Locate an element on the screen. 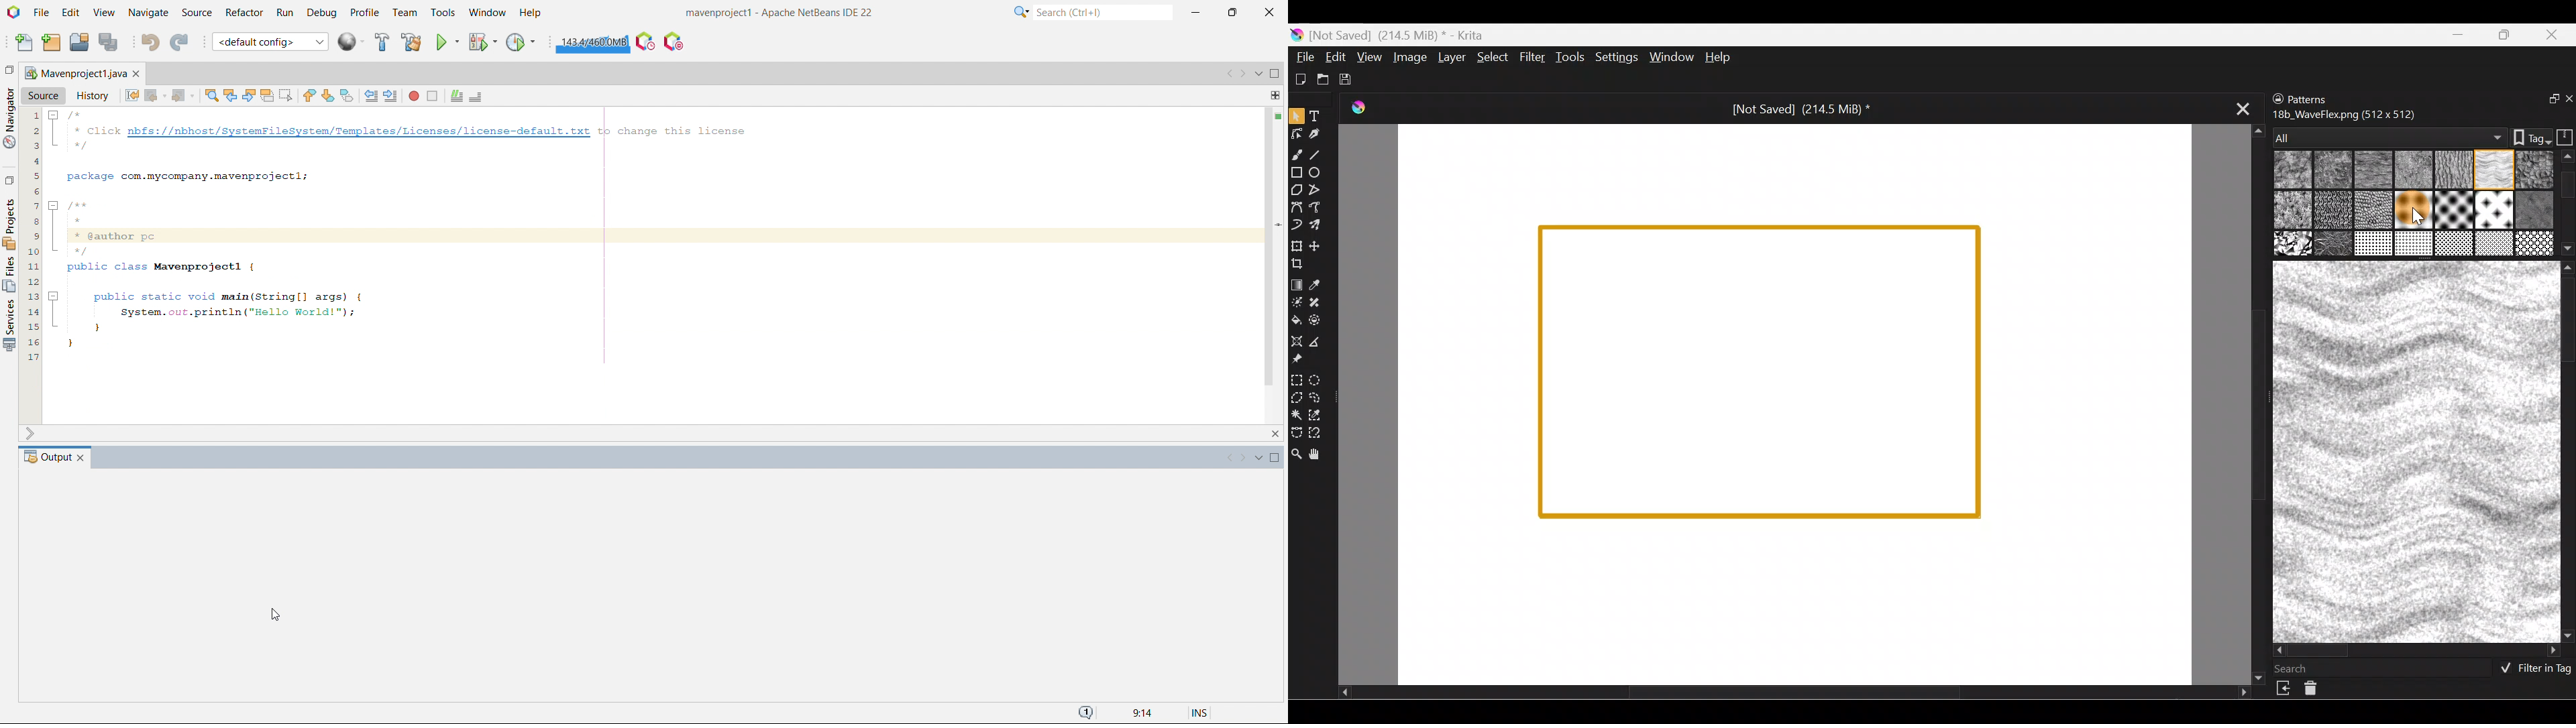  back is located at coordinates (152, 95).